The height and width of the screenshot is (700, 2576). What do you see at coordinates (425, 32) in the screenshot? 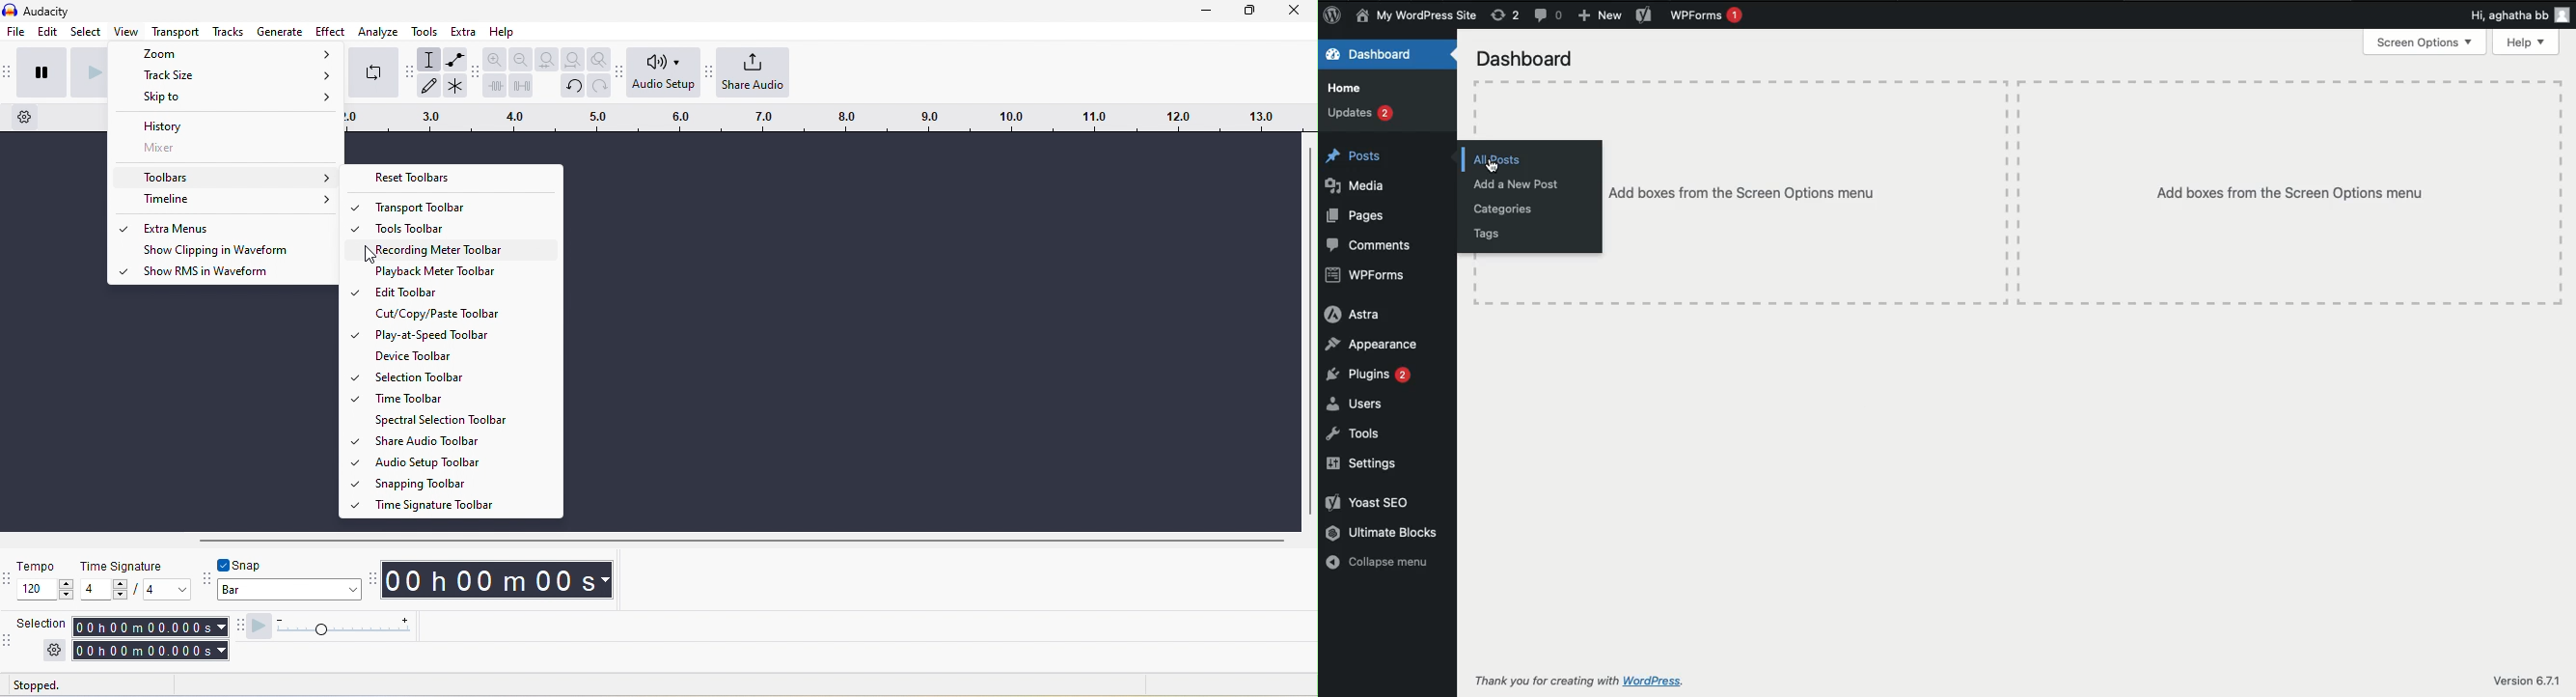
I see `tools` at bounding box center [425, 32].